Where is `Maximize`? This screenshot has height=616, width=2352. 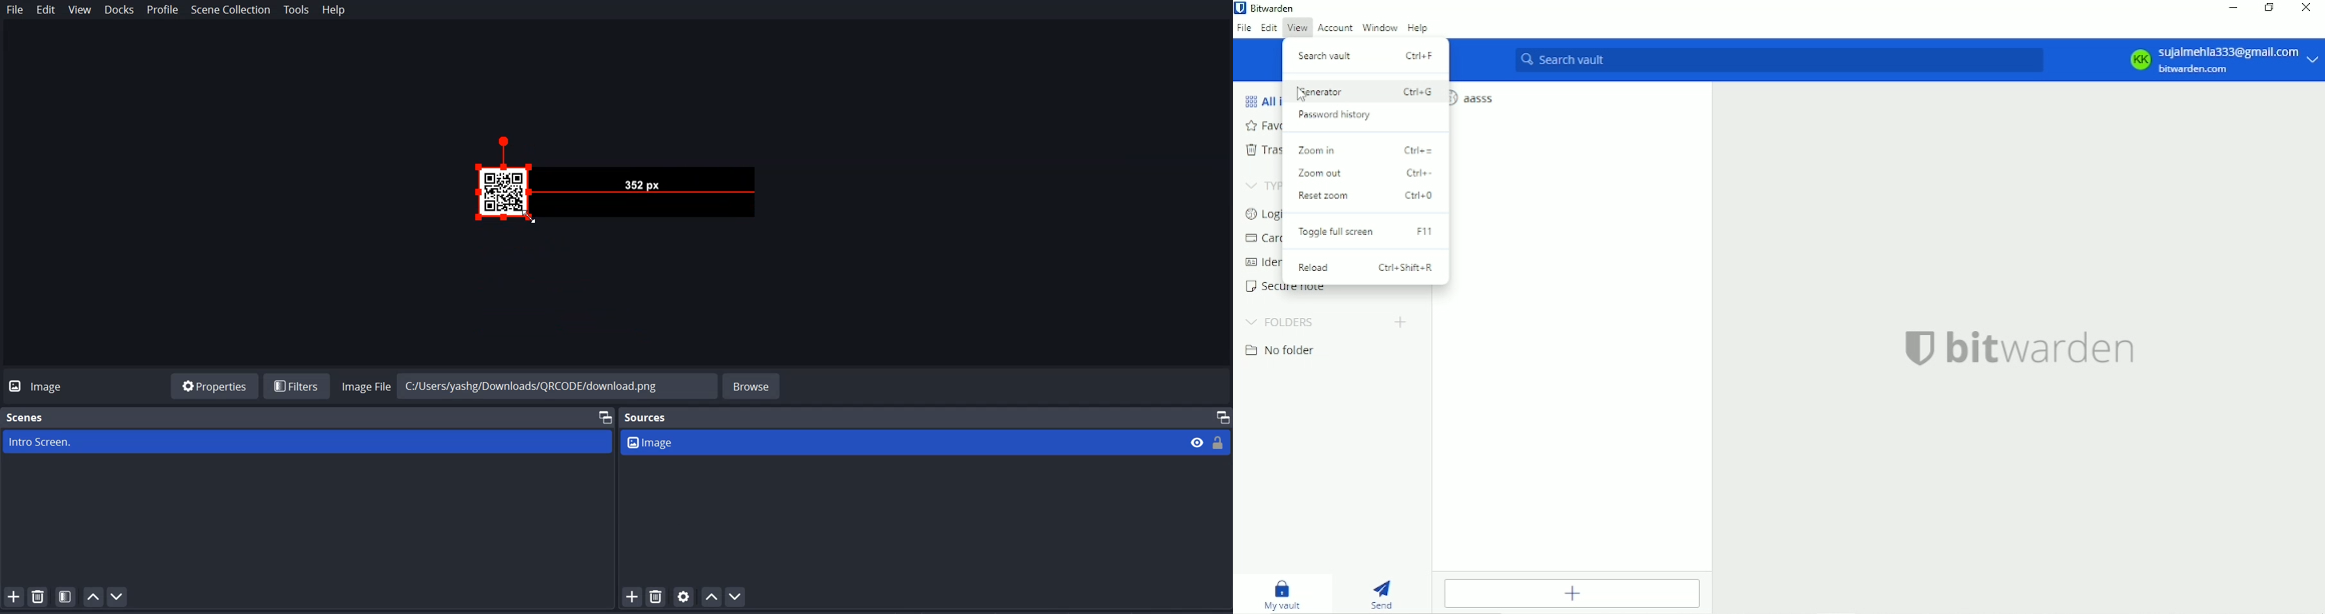 Maximize is located at coordinates (1223, 416).